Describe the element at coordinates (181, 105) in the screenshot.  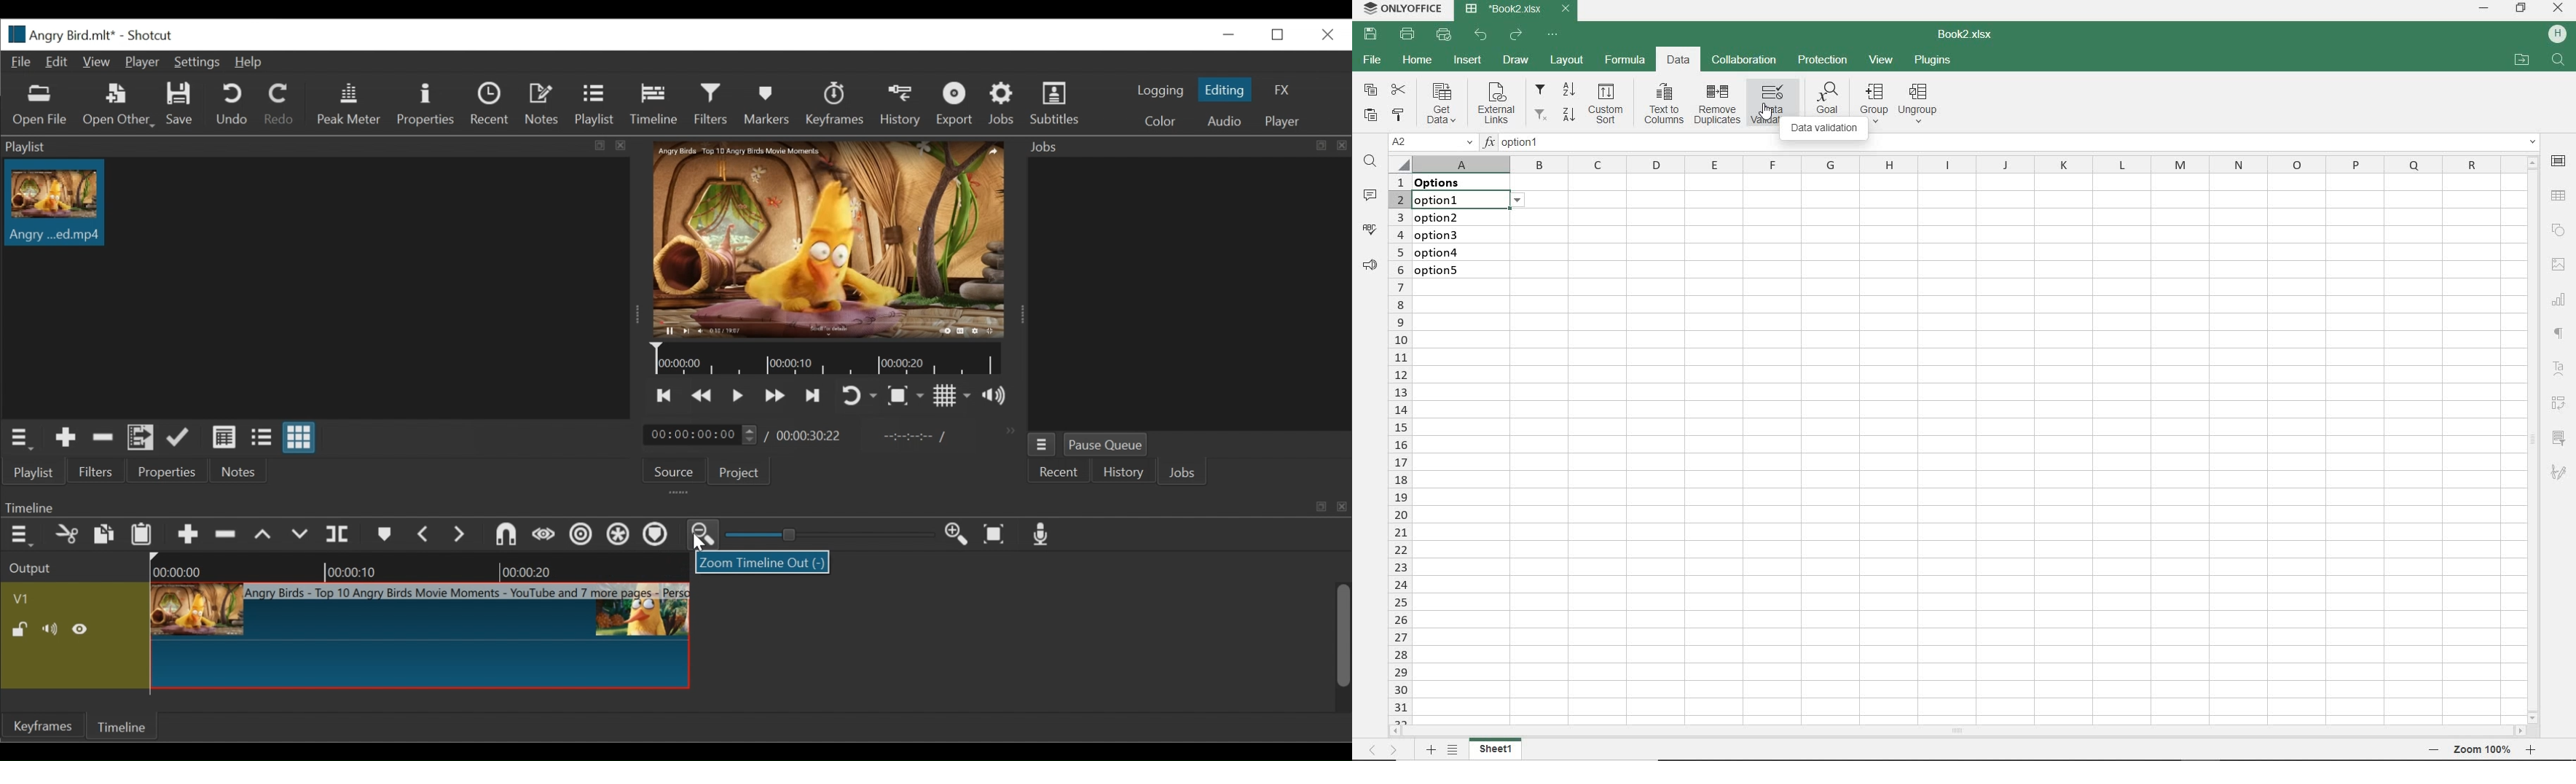
I see `Save` at that location.